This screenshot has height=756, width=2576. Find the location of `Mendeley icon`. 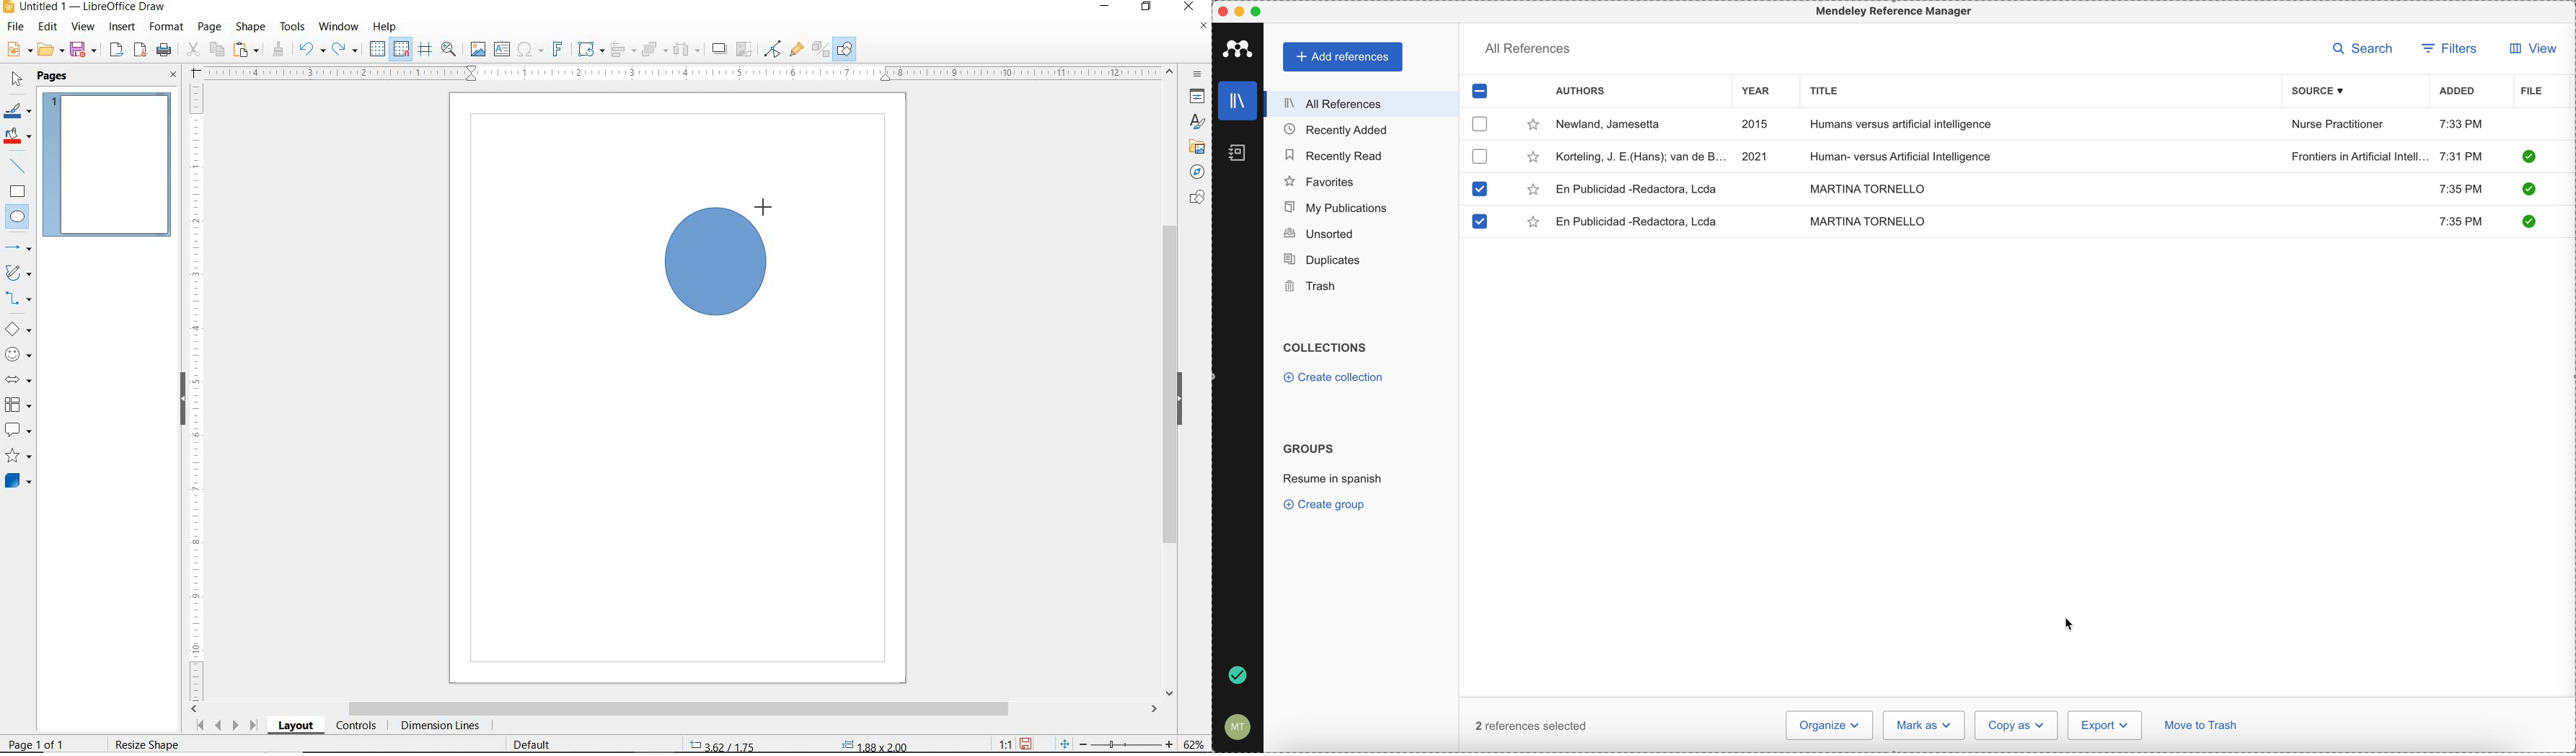

Mendeley icon is located at coordinates (1238, 47).